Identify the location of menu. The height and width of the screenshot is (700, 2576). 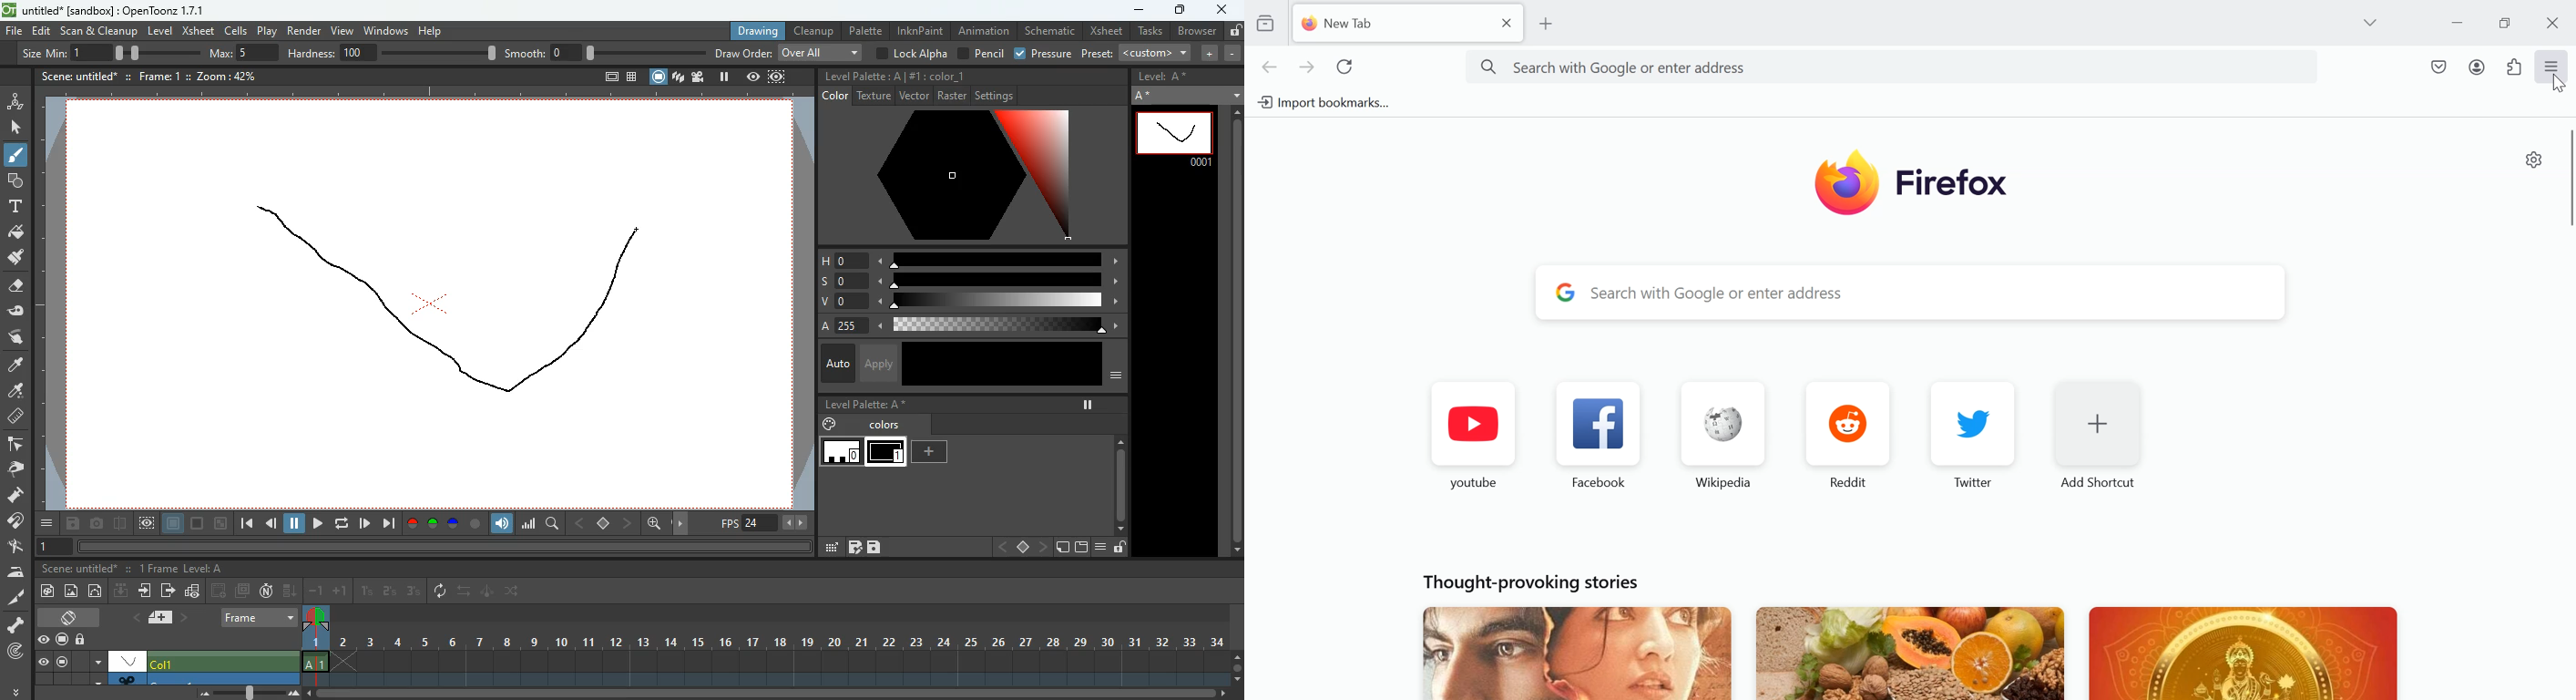
(48, 523).